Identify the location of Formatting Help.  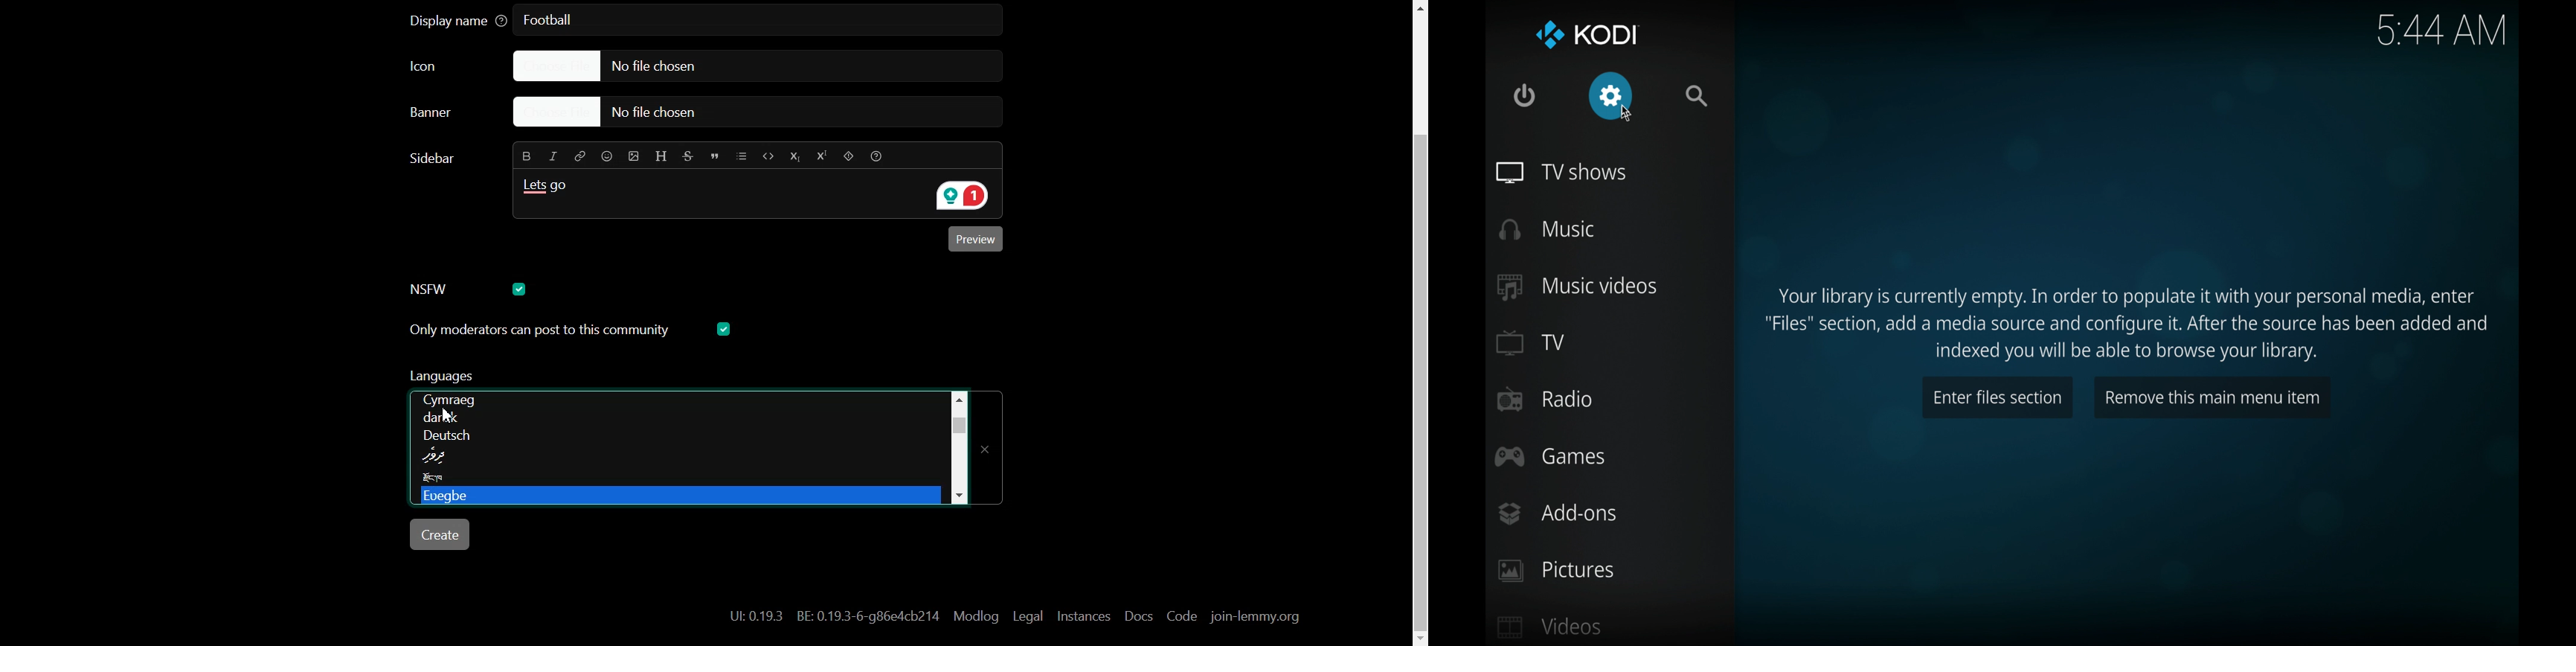
(881, 156).